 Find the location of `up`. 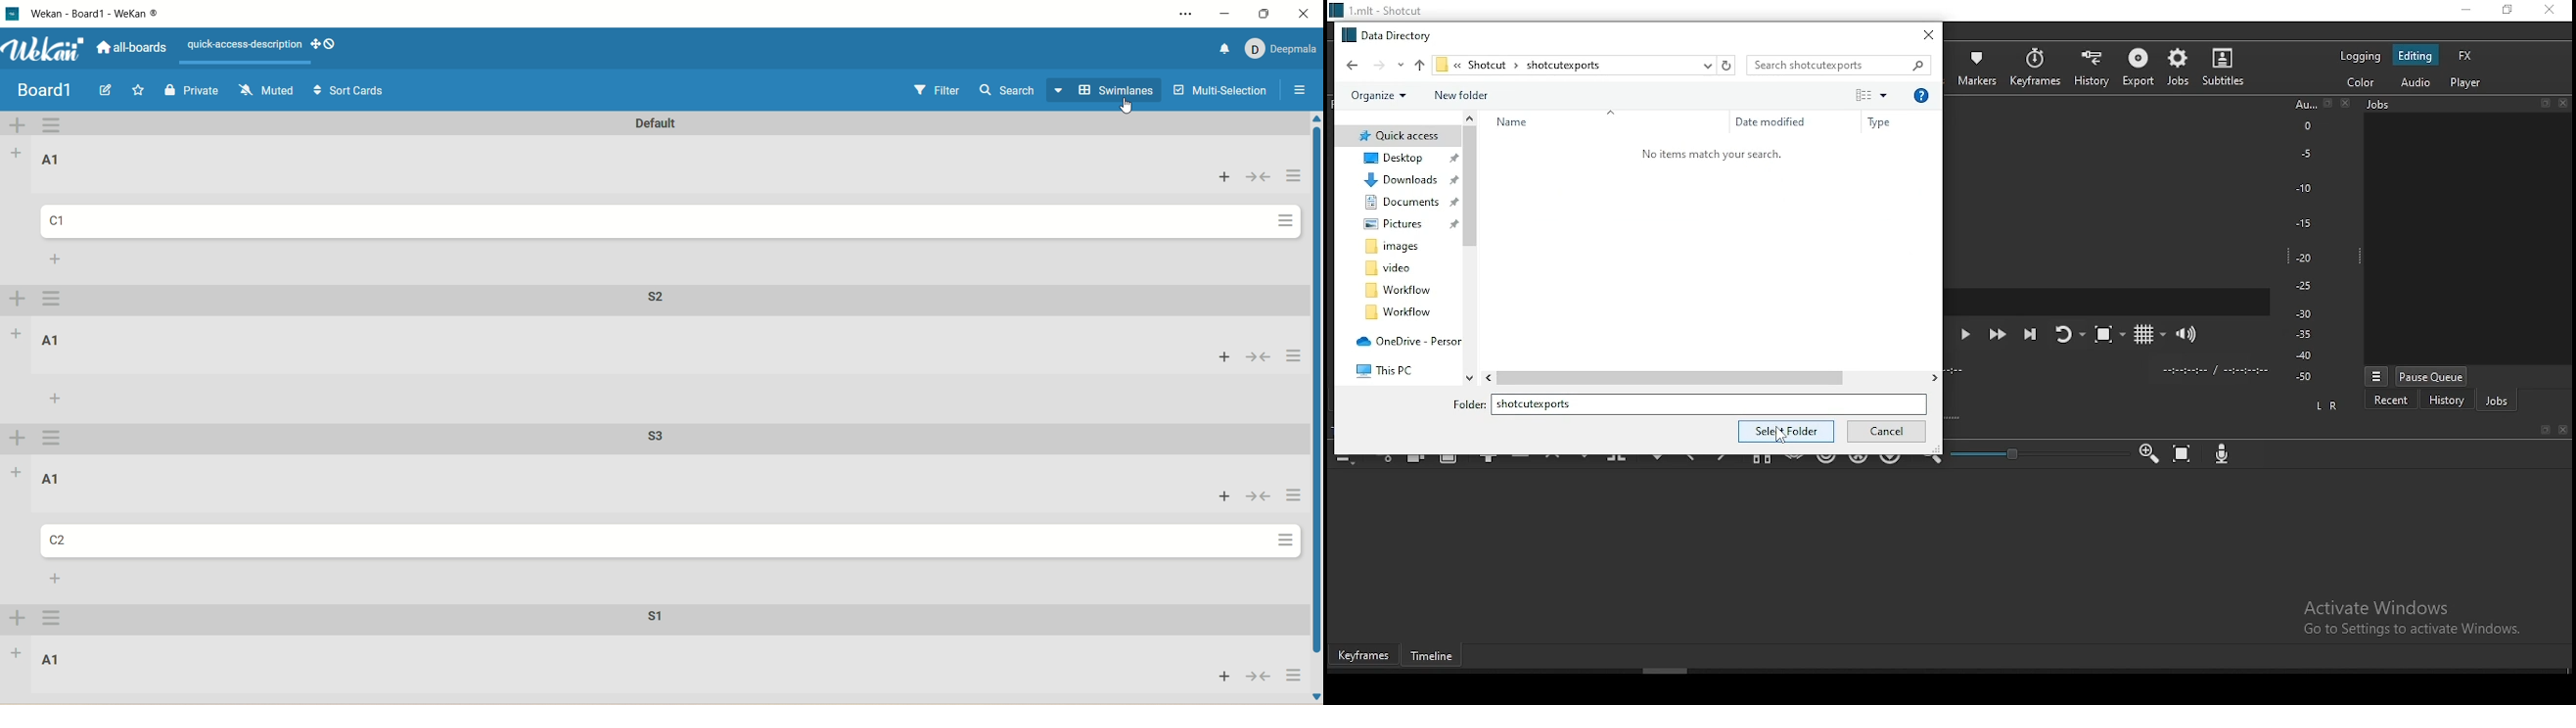

up is located at coordinates (1419, 64).